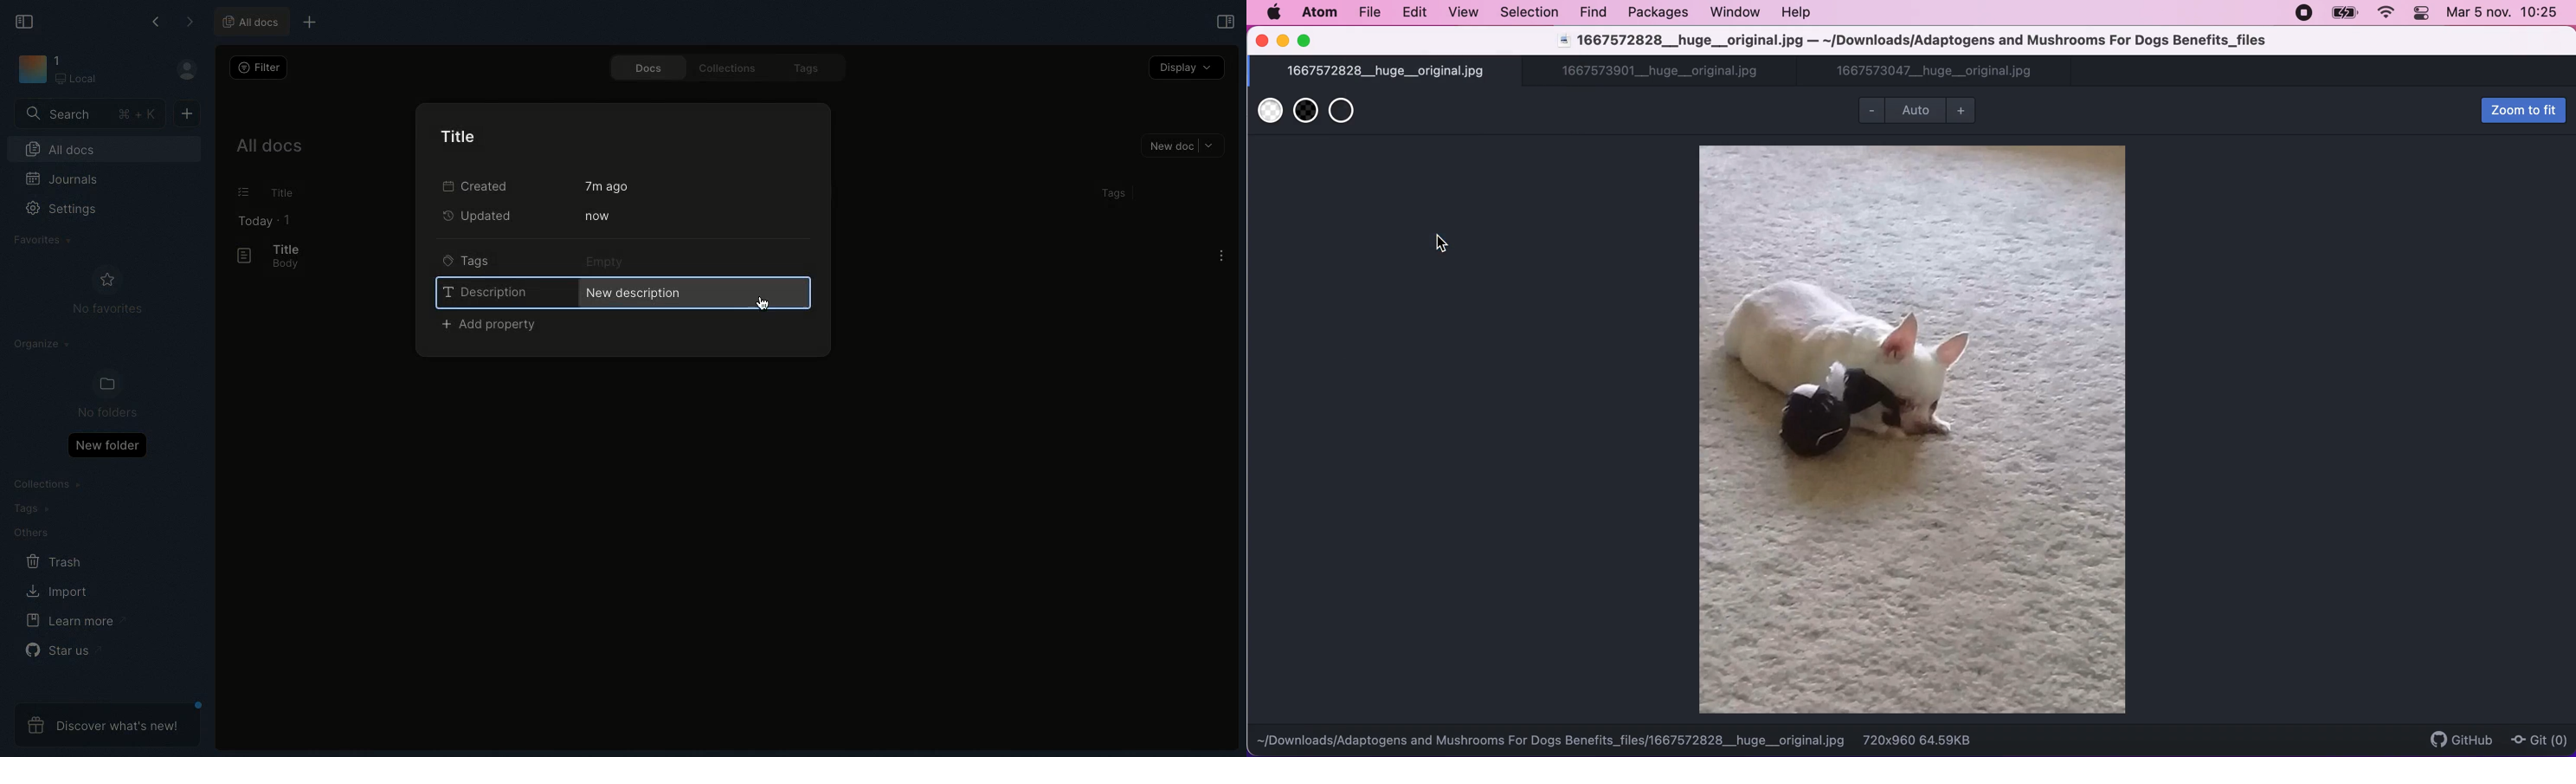 The height and width of the screenshot is (784, 2576). Describe the element at coordinates (238, 192) in the screenshot. I see `Lists` at that location.